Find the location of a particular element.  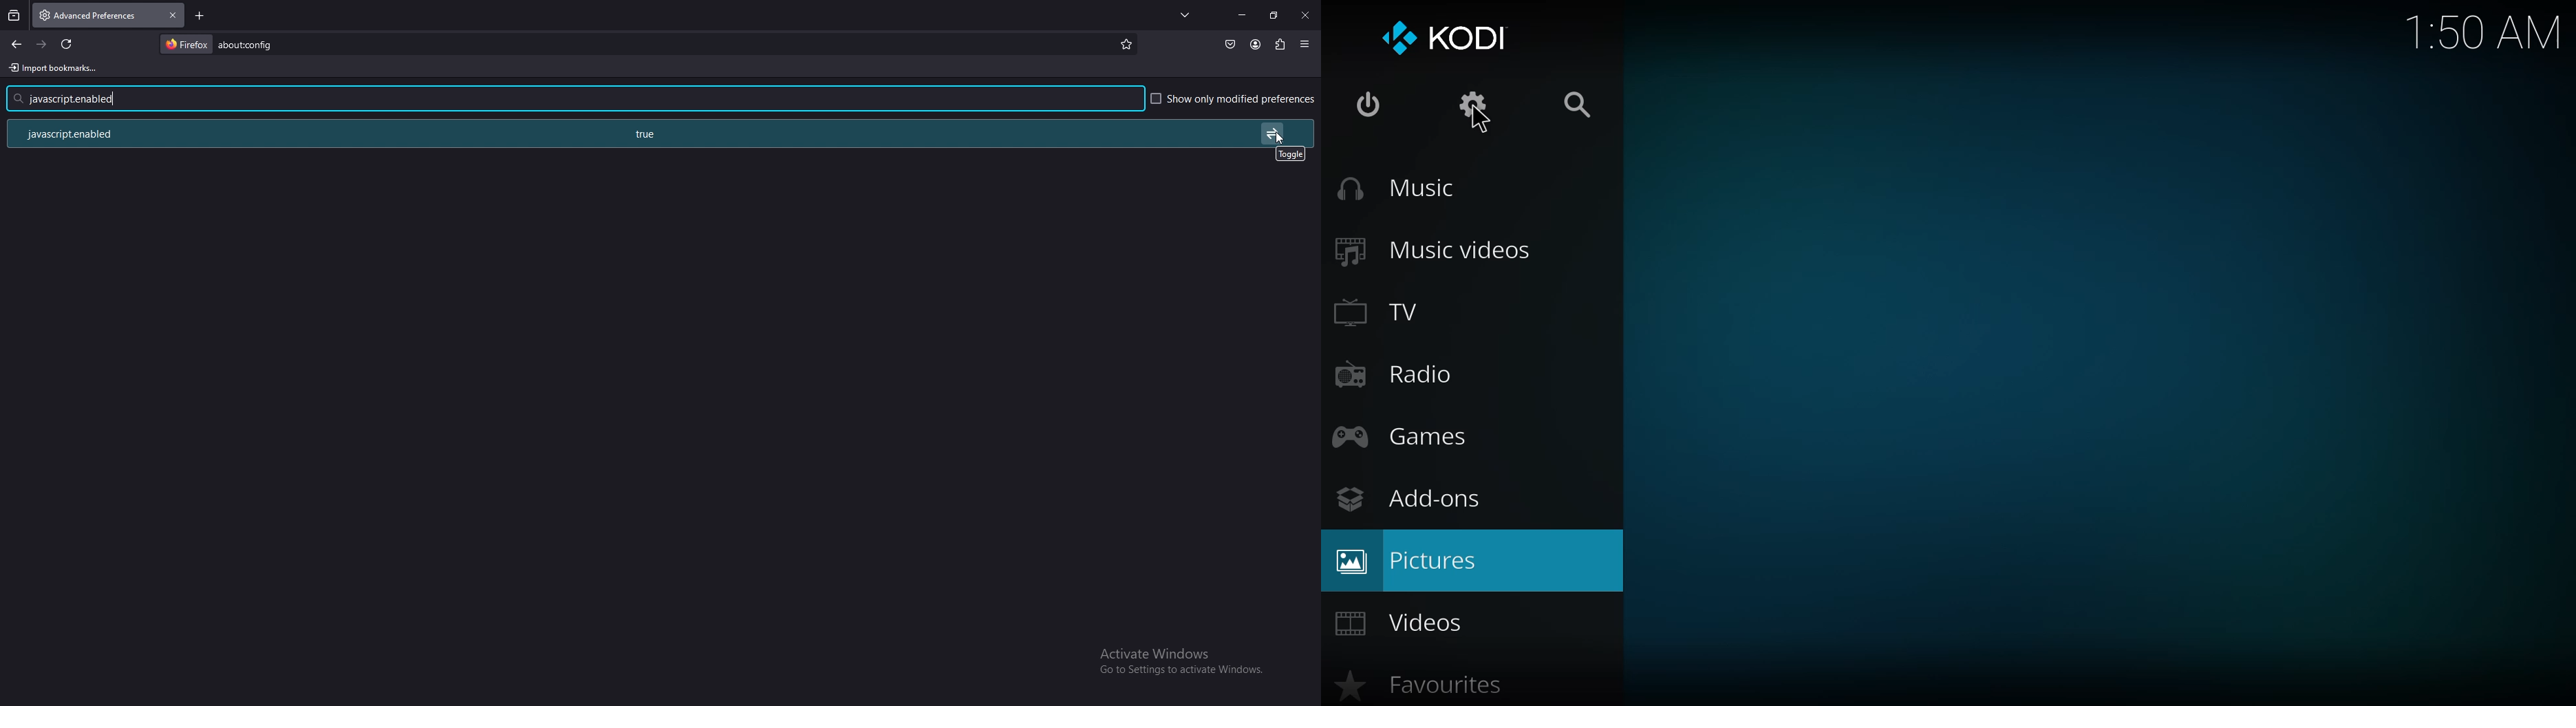

power is located at coordinates (1364, 105).